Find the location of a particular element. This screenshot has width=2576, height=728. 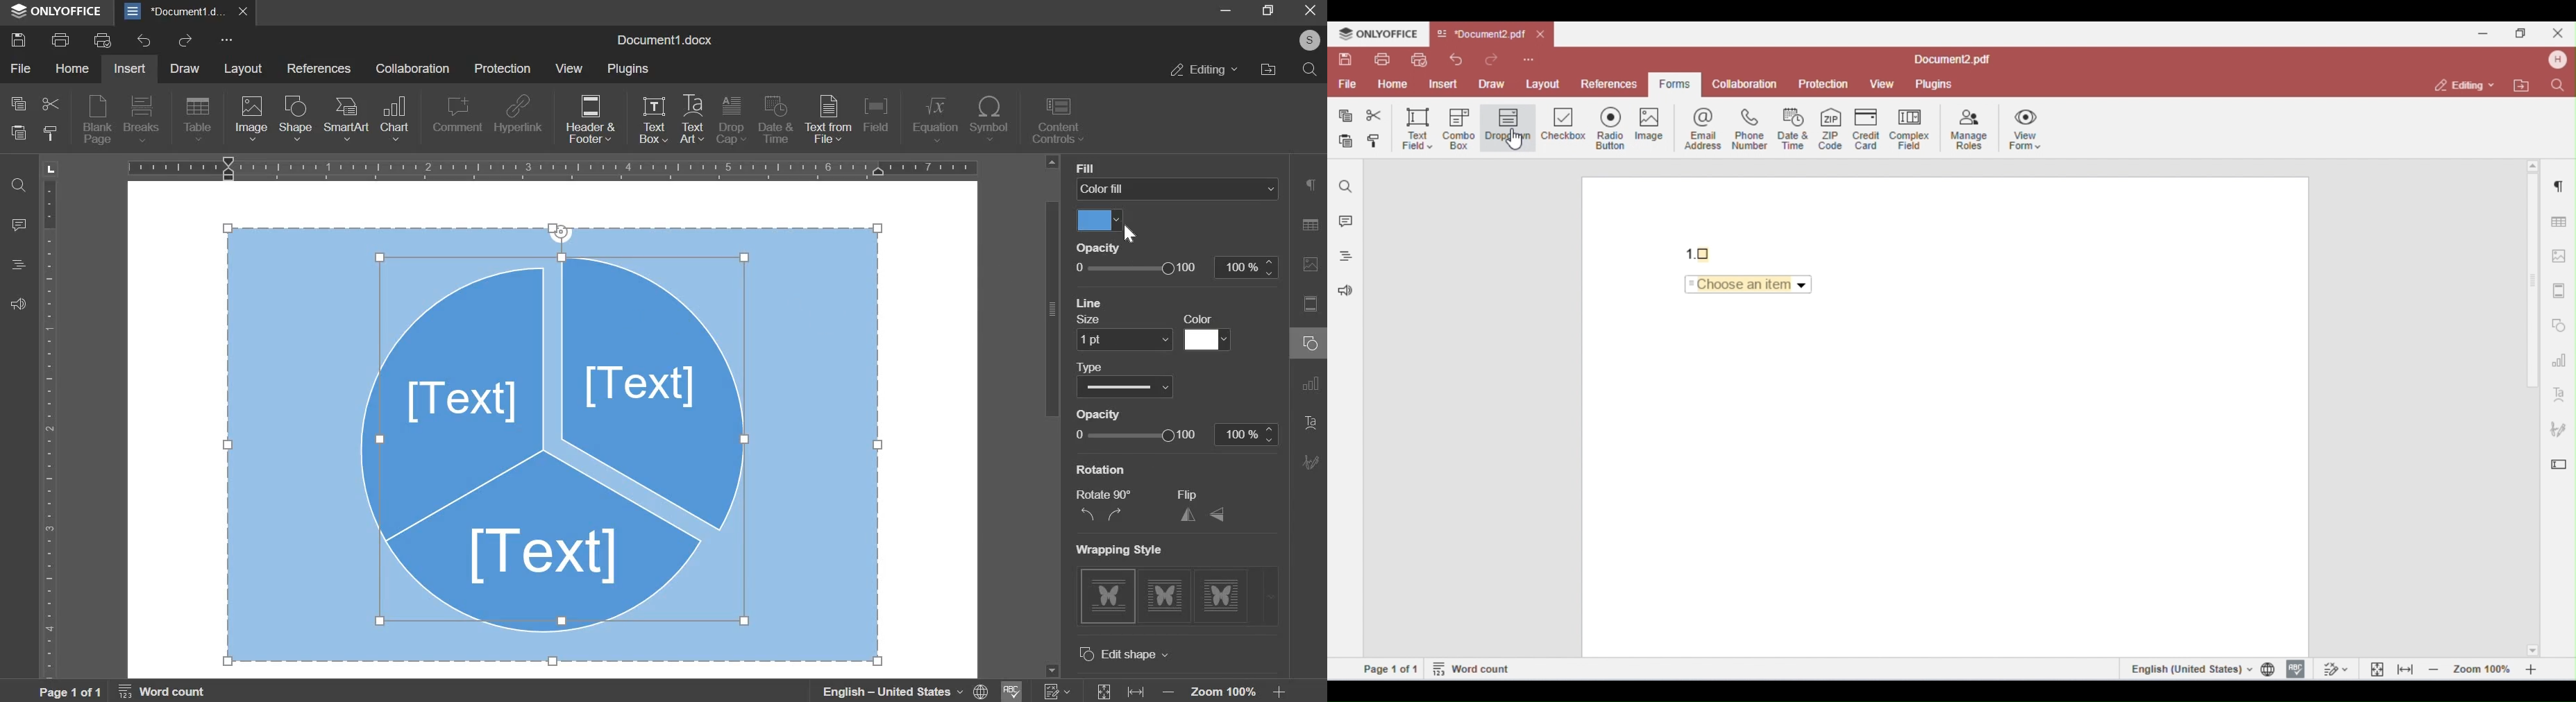

fit width is located at coordinates (1141, 687).